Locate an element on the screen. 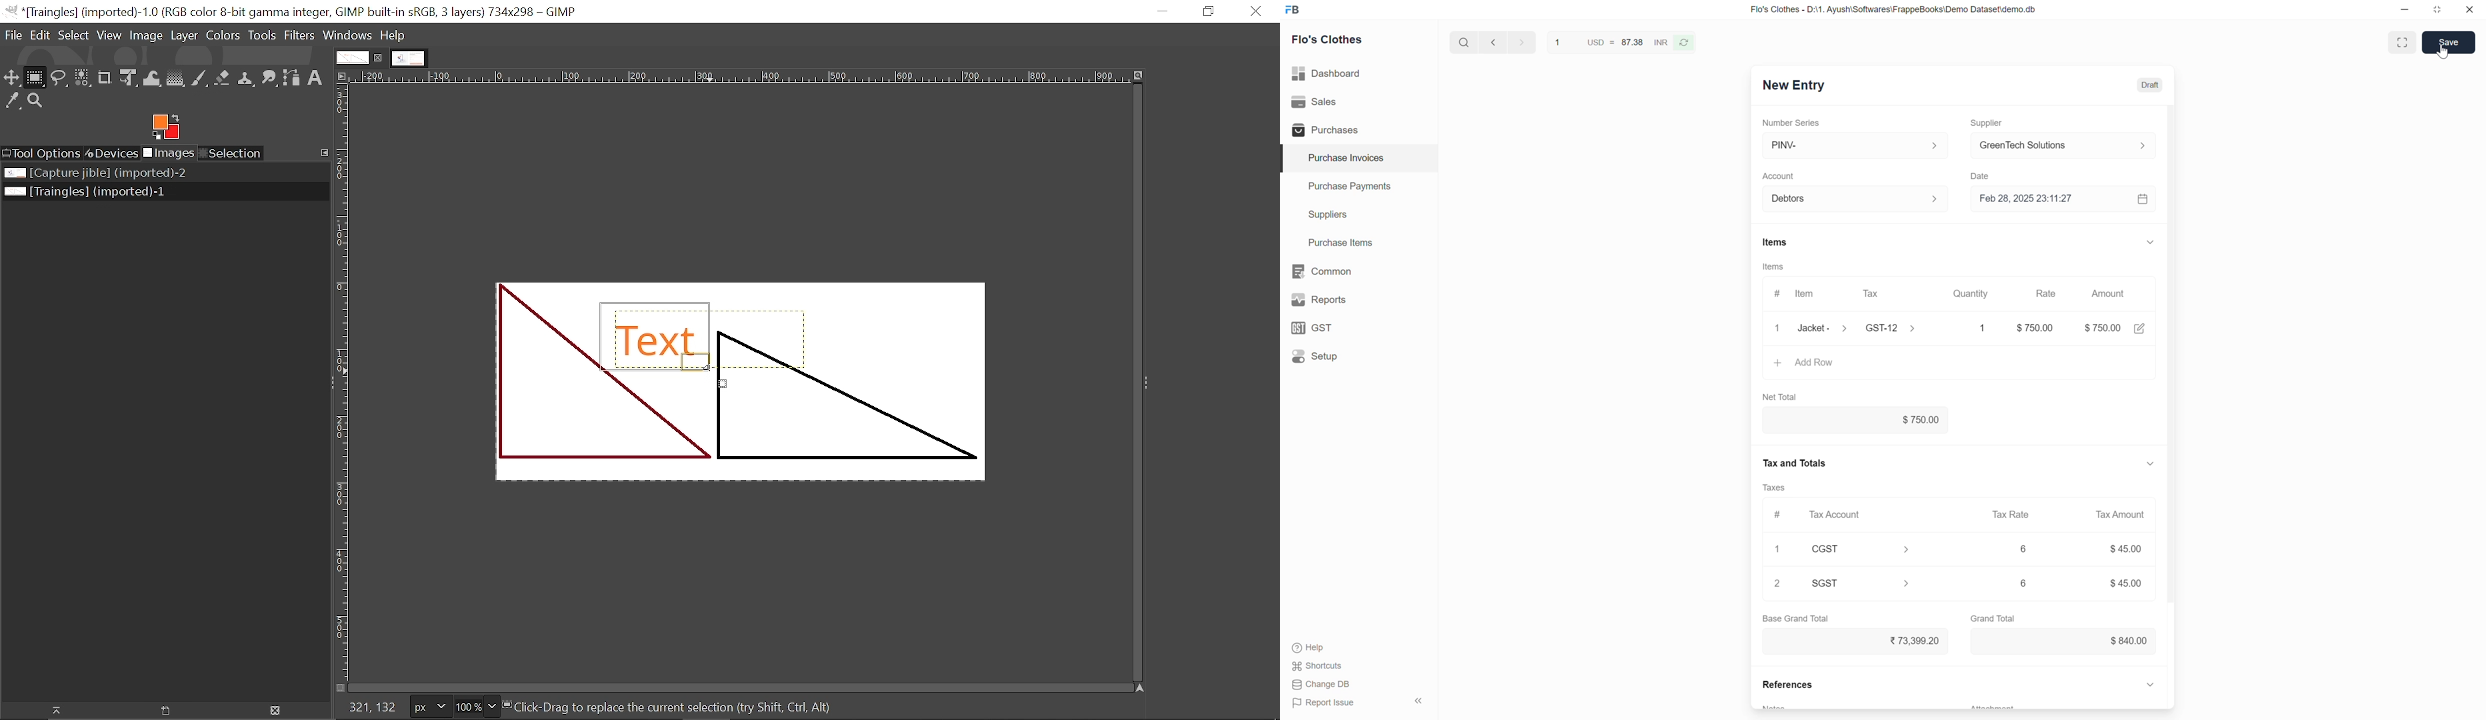  $ 102.99 is located at coordinates (2102, 328).